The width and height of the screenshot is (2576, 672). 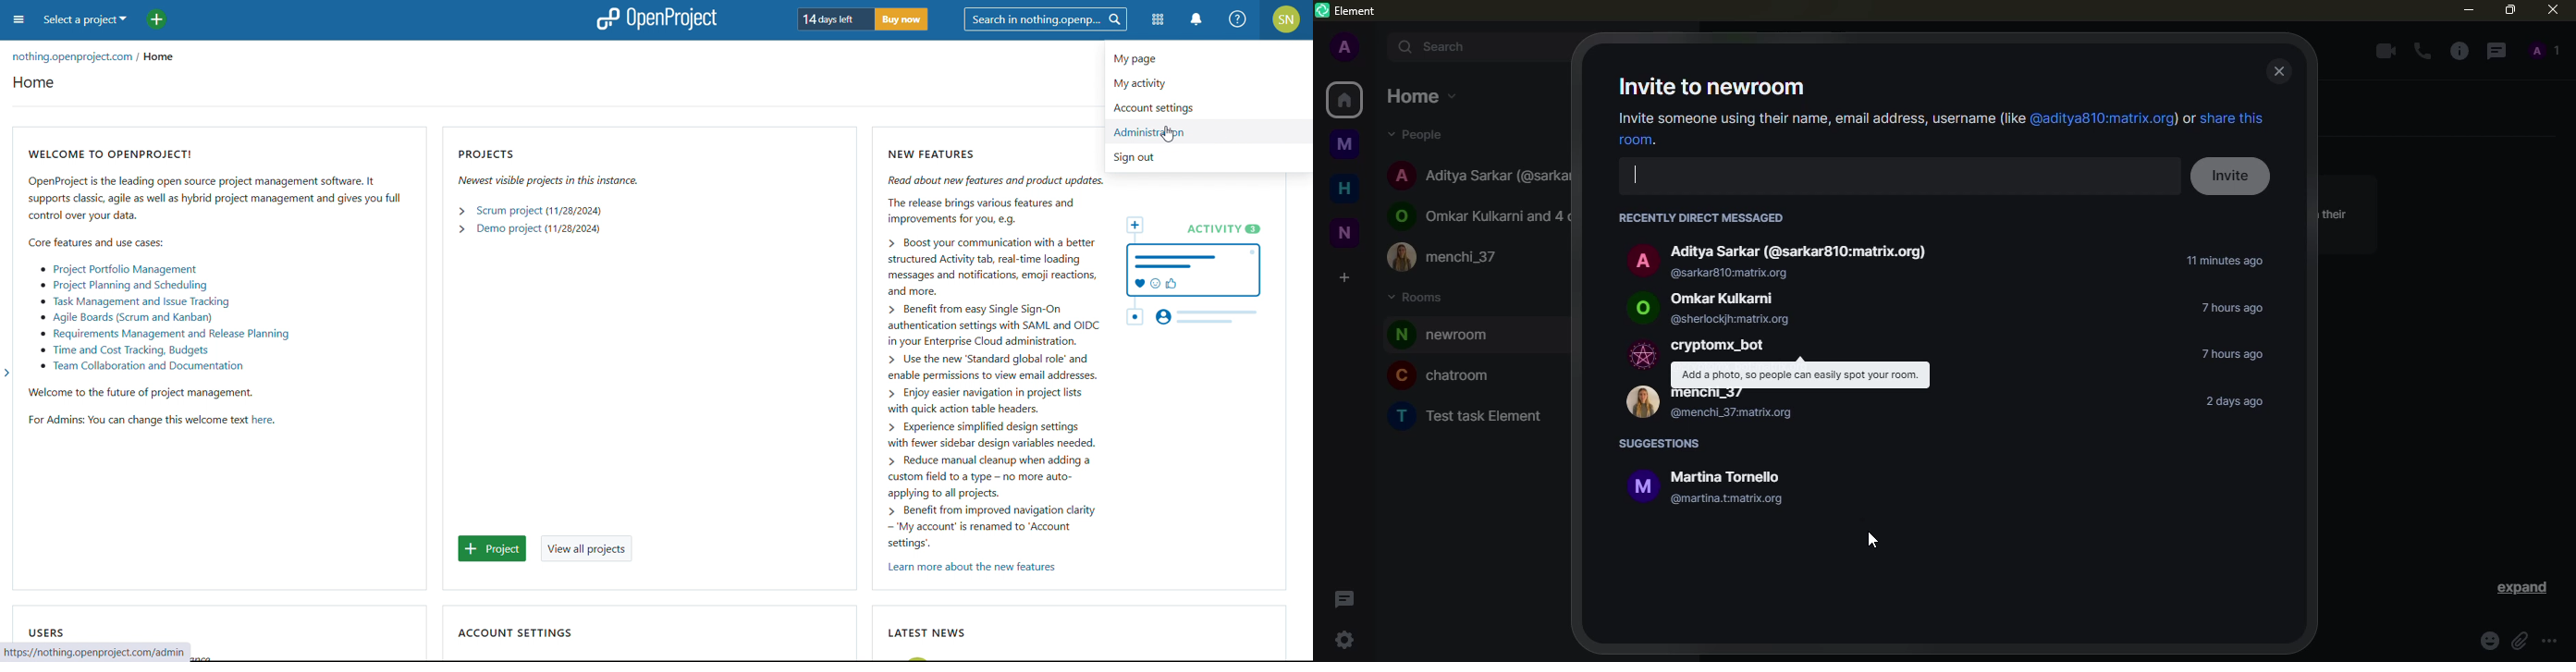 What do you see at coordinates (75, 58) in the screenshot?
I see `organization url` at bounding box center [75, 58].